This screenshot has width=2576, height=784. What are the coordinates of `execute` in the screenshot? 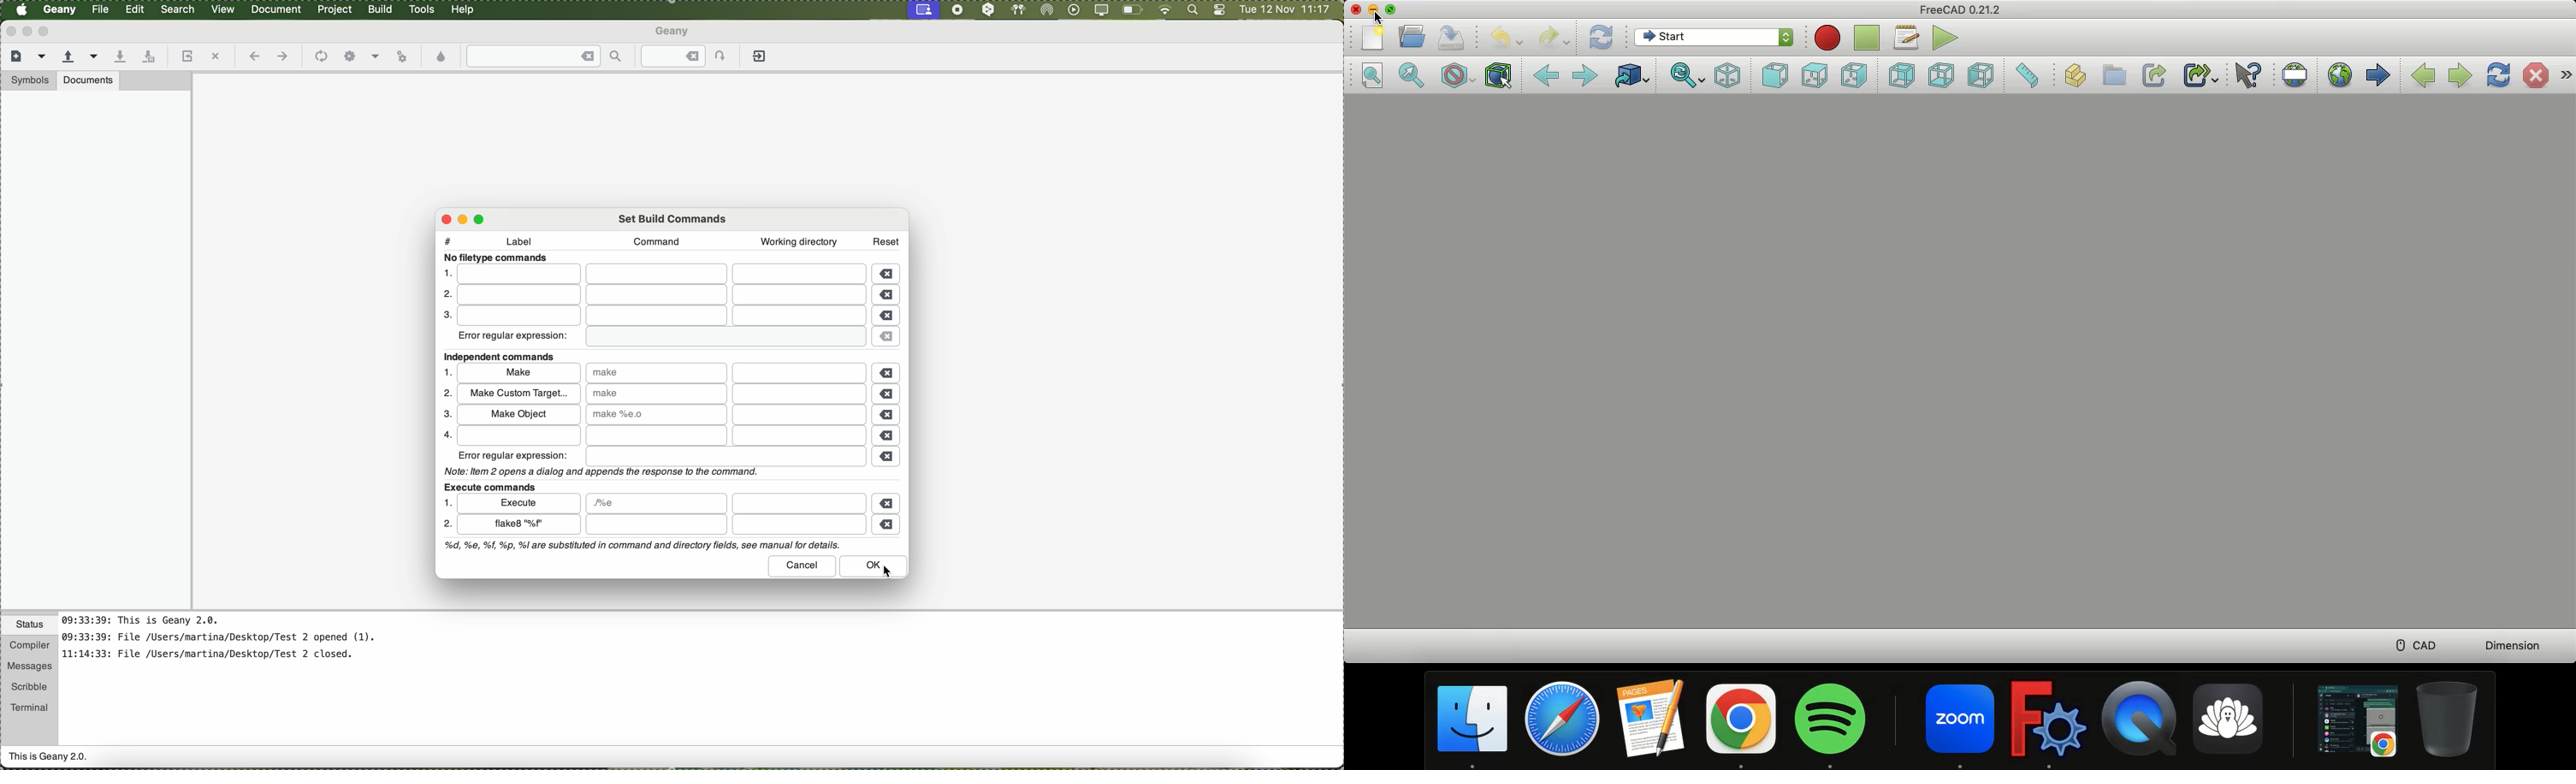 It's located at (520, 502).